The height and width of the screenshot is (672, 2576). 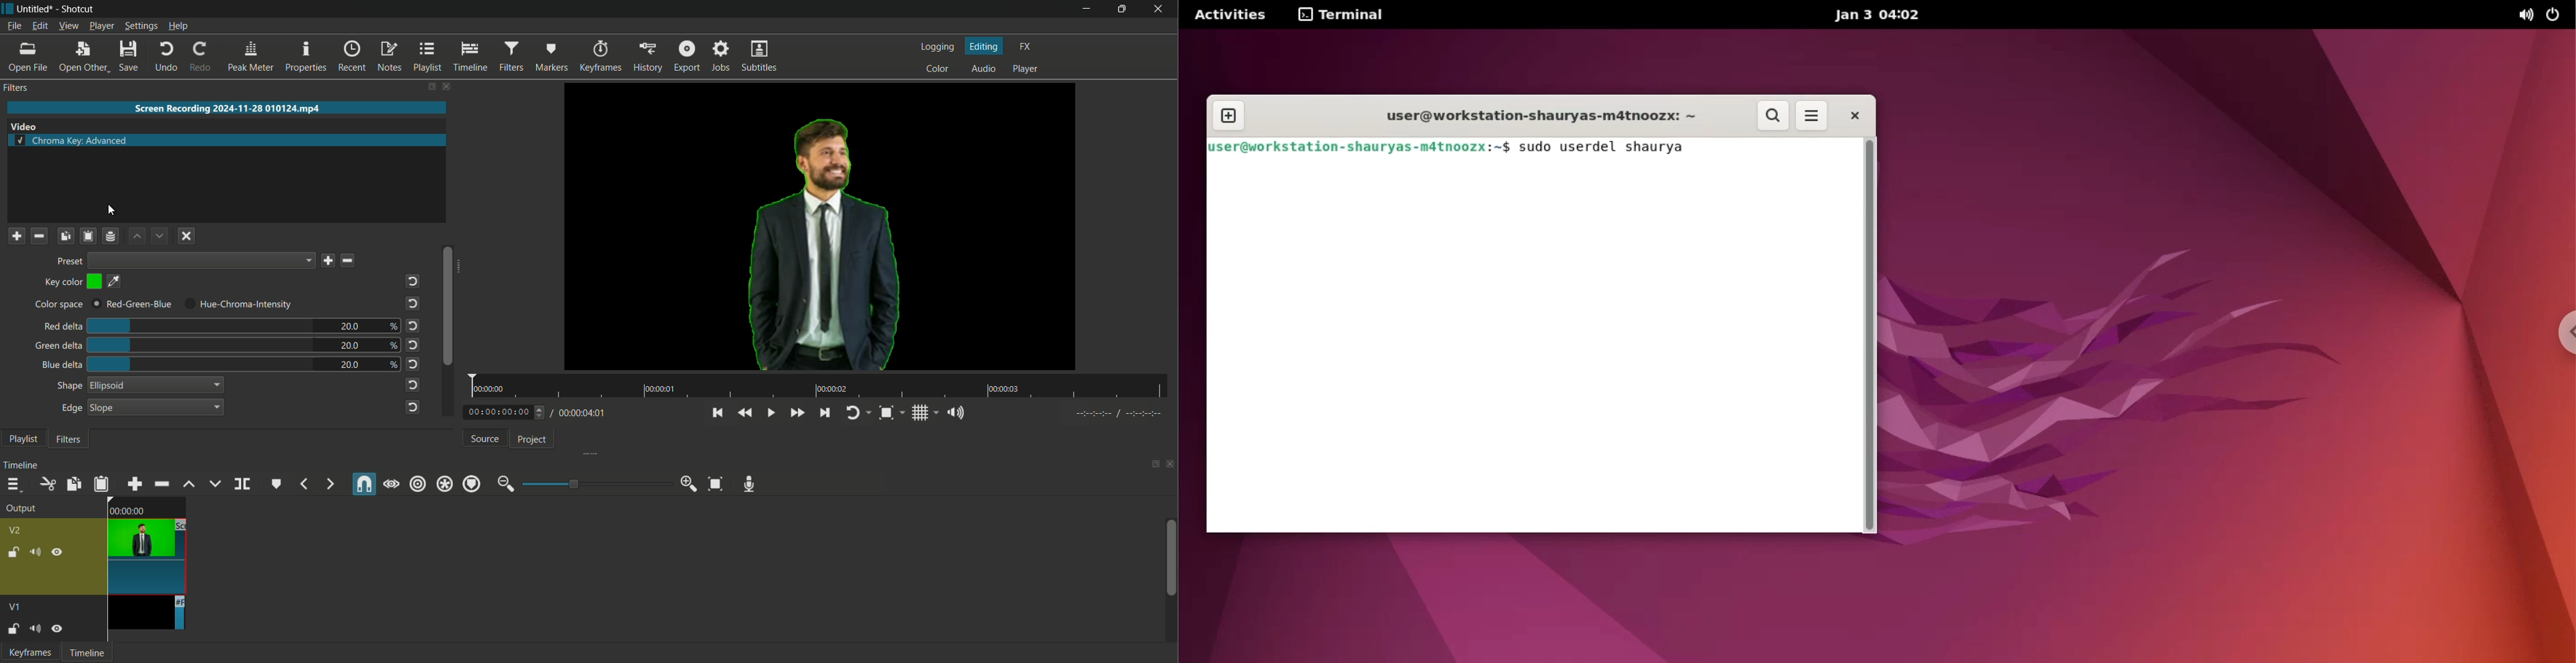 What do you see at coordinates (349, 261) in the screenshot?
I see `delete` at bounding box center [349, 261].